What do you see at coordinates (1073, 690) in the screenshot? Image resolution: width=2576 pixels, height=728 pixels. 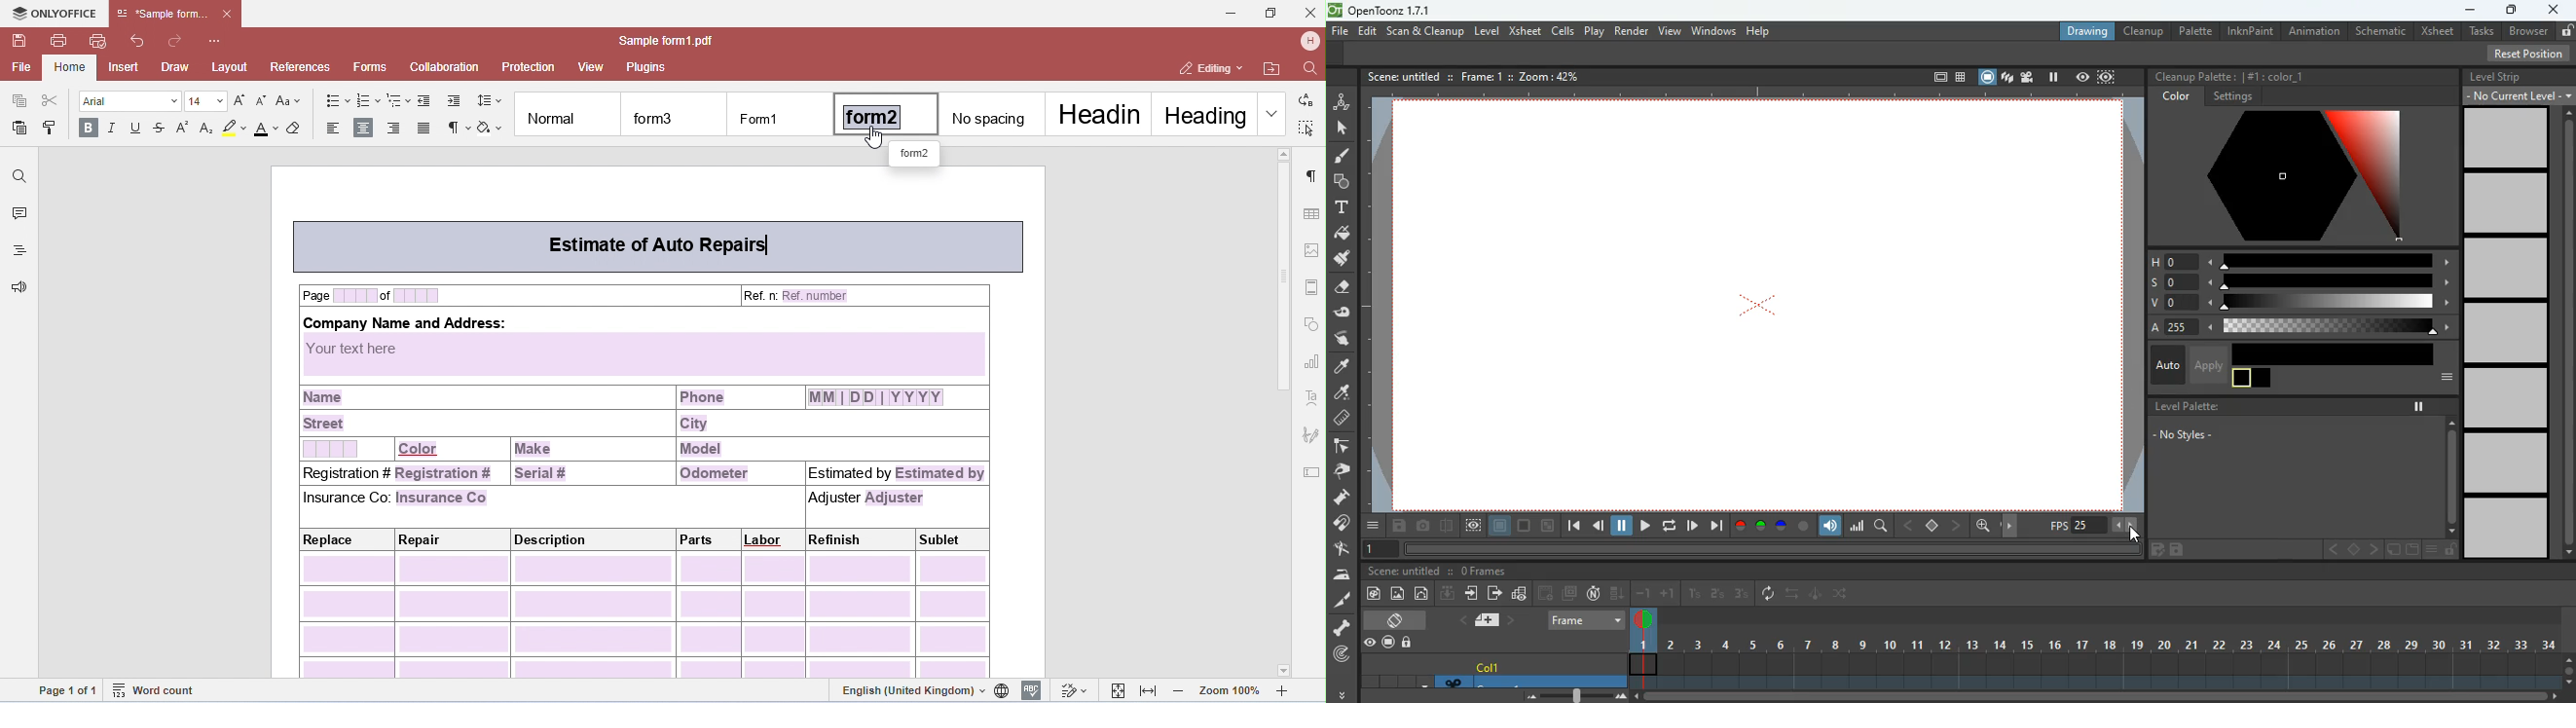 I see `track changes` at bounding box center [1073, 690].